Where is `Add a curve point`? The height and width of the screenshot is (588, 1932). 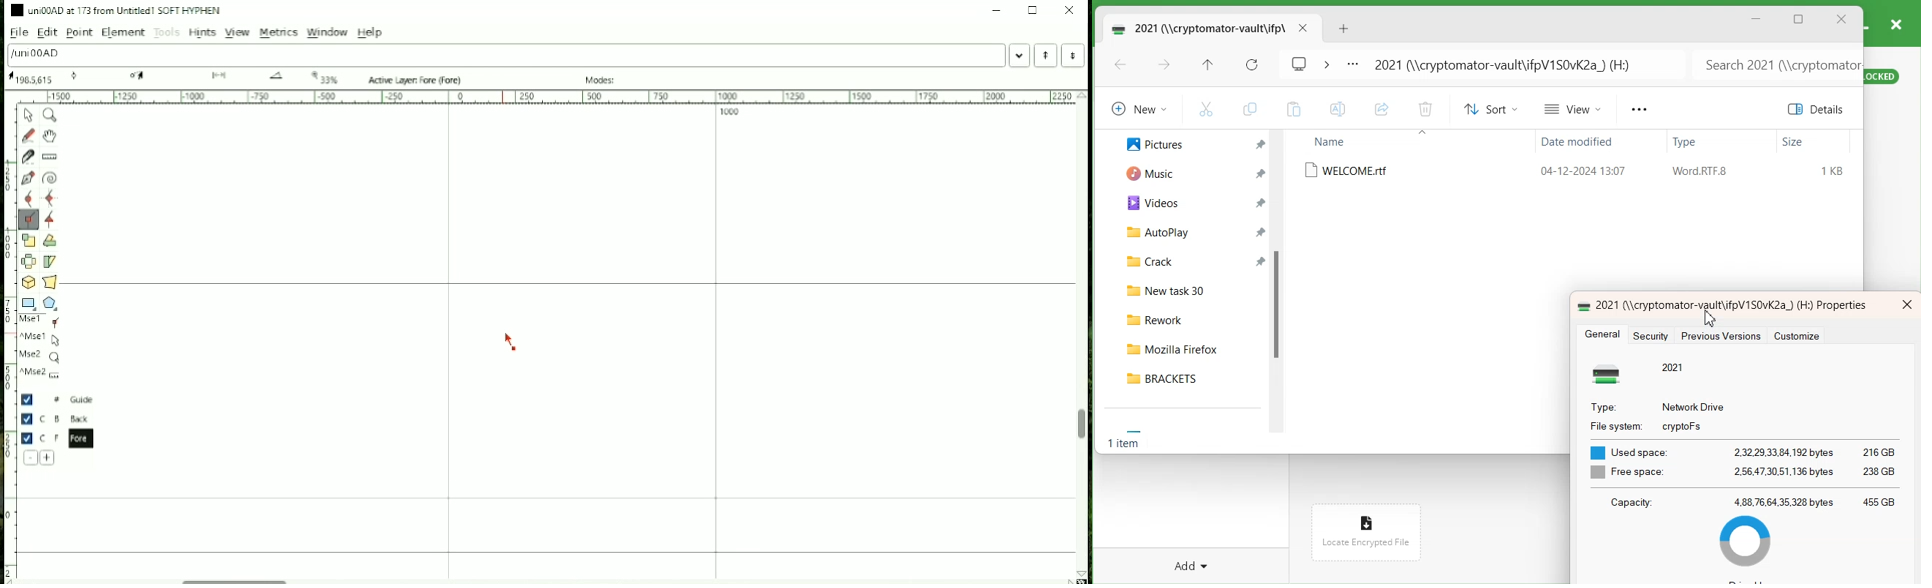
Add a curve point is located at coordinates (28, 198).